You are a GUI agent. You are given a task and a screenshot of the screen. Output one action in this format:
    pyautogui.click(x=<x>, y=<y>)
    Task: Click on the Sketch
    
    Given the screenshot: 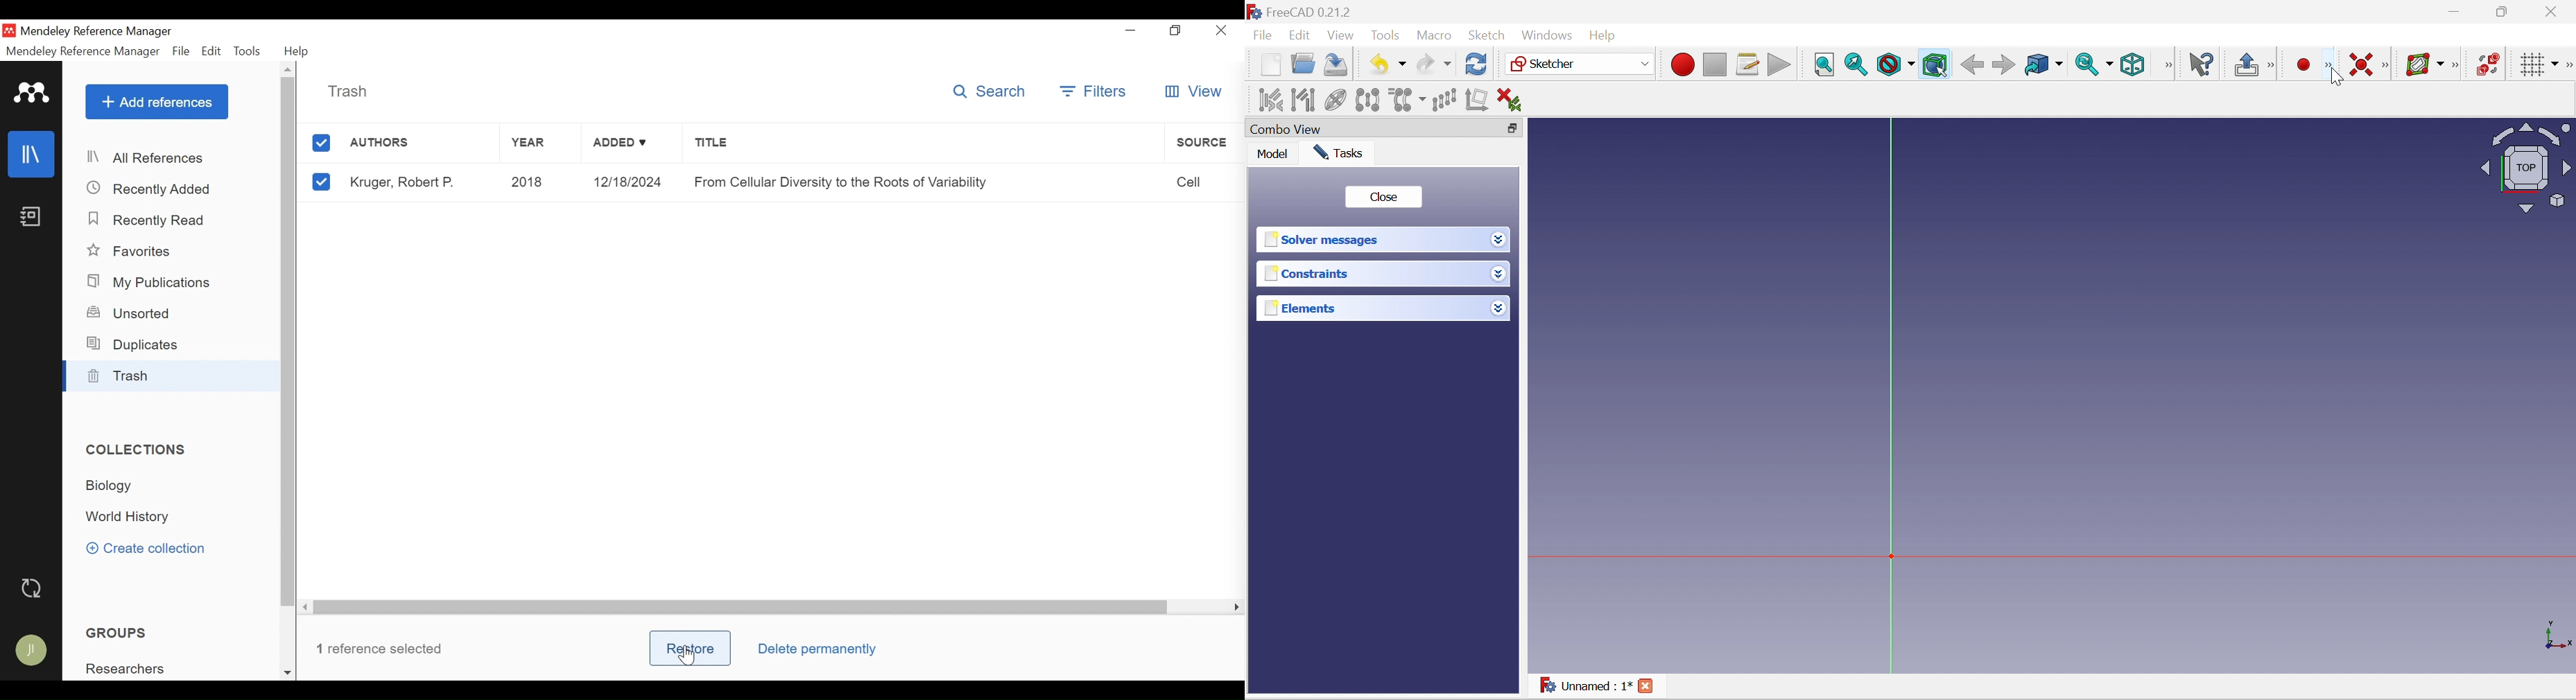 What is the action you would take?
    pyautogui.click(x=1487, y=35)
    